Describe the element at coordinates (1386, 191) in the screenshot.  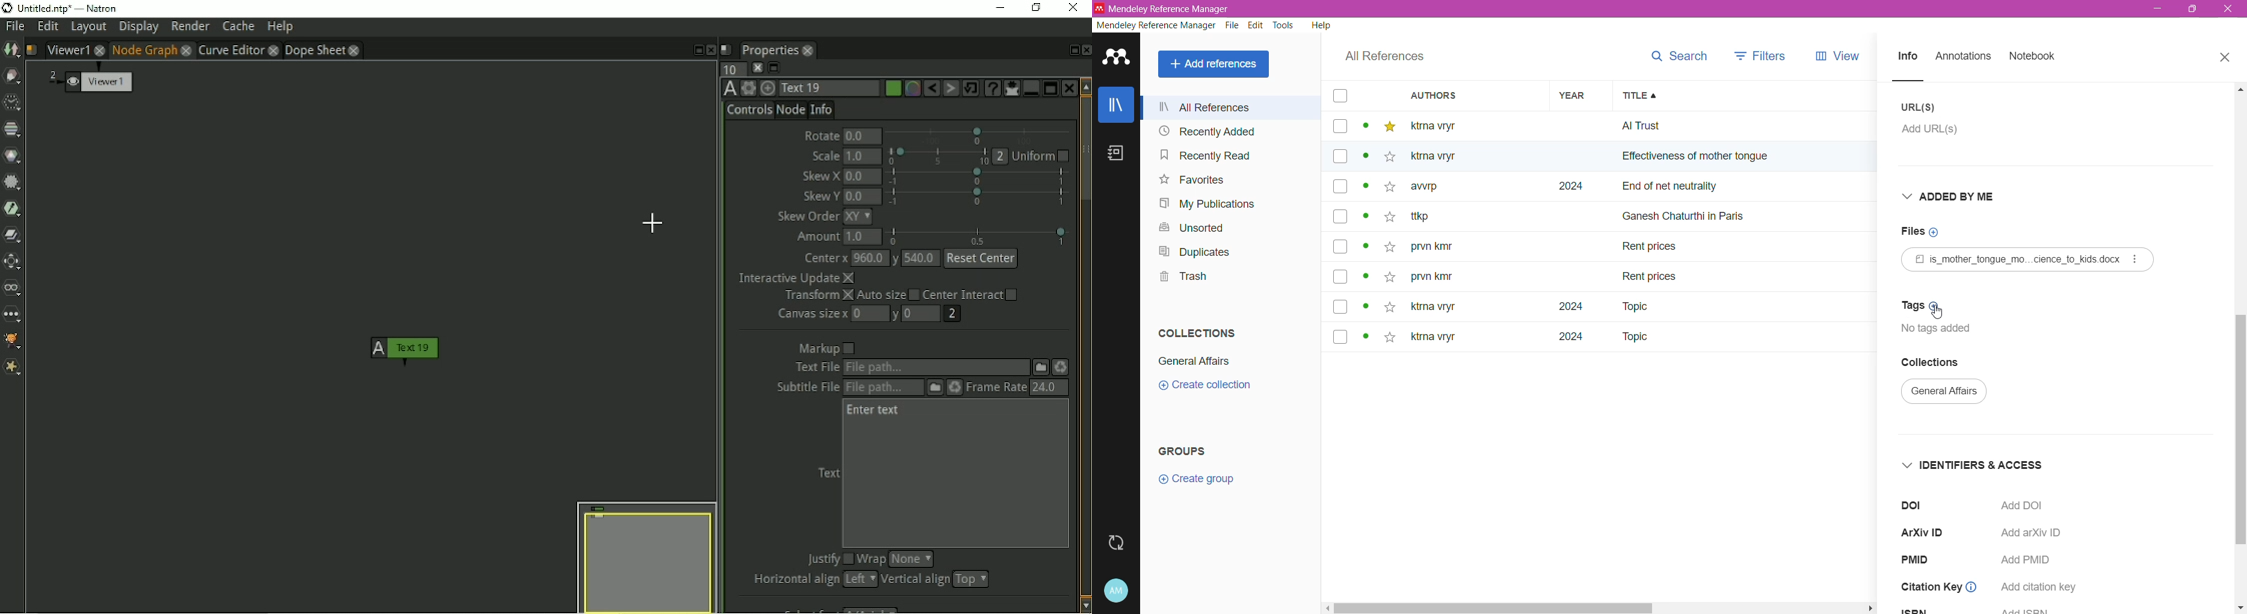
I see `star` at that location.